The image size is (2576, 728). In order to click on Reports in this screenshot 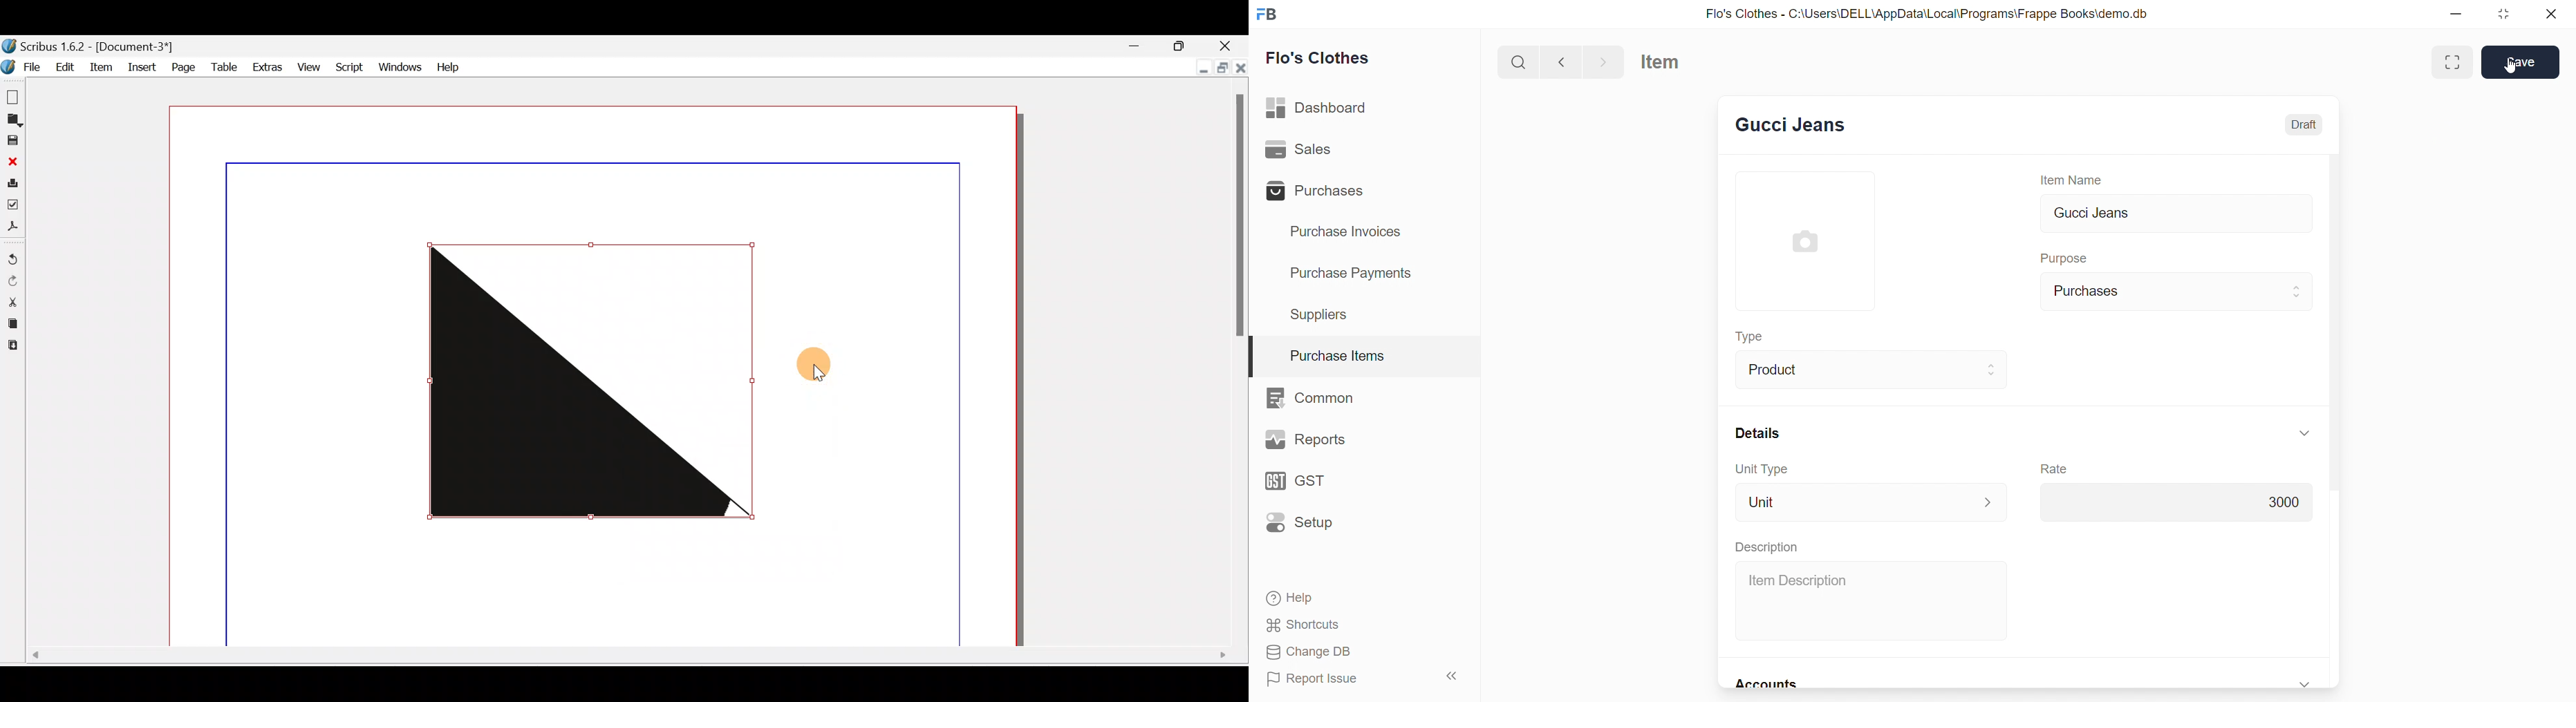, I will do `click(1307, 439)`.